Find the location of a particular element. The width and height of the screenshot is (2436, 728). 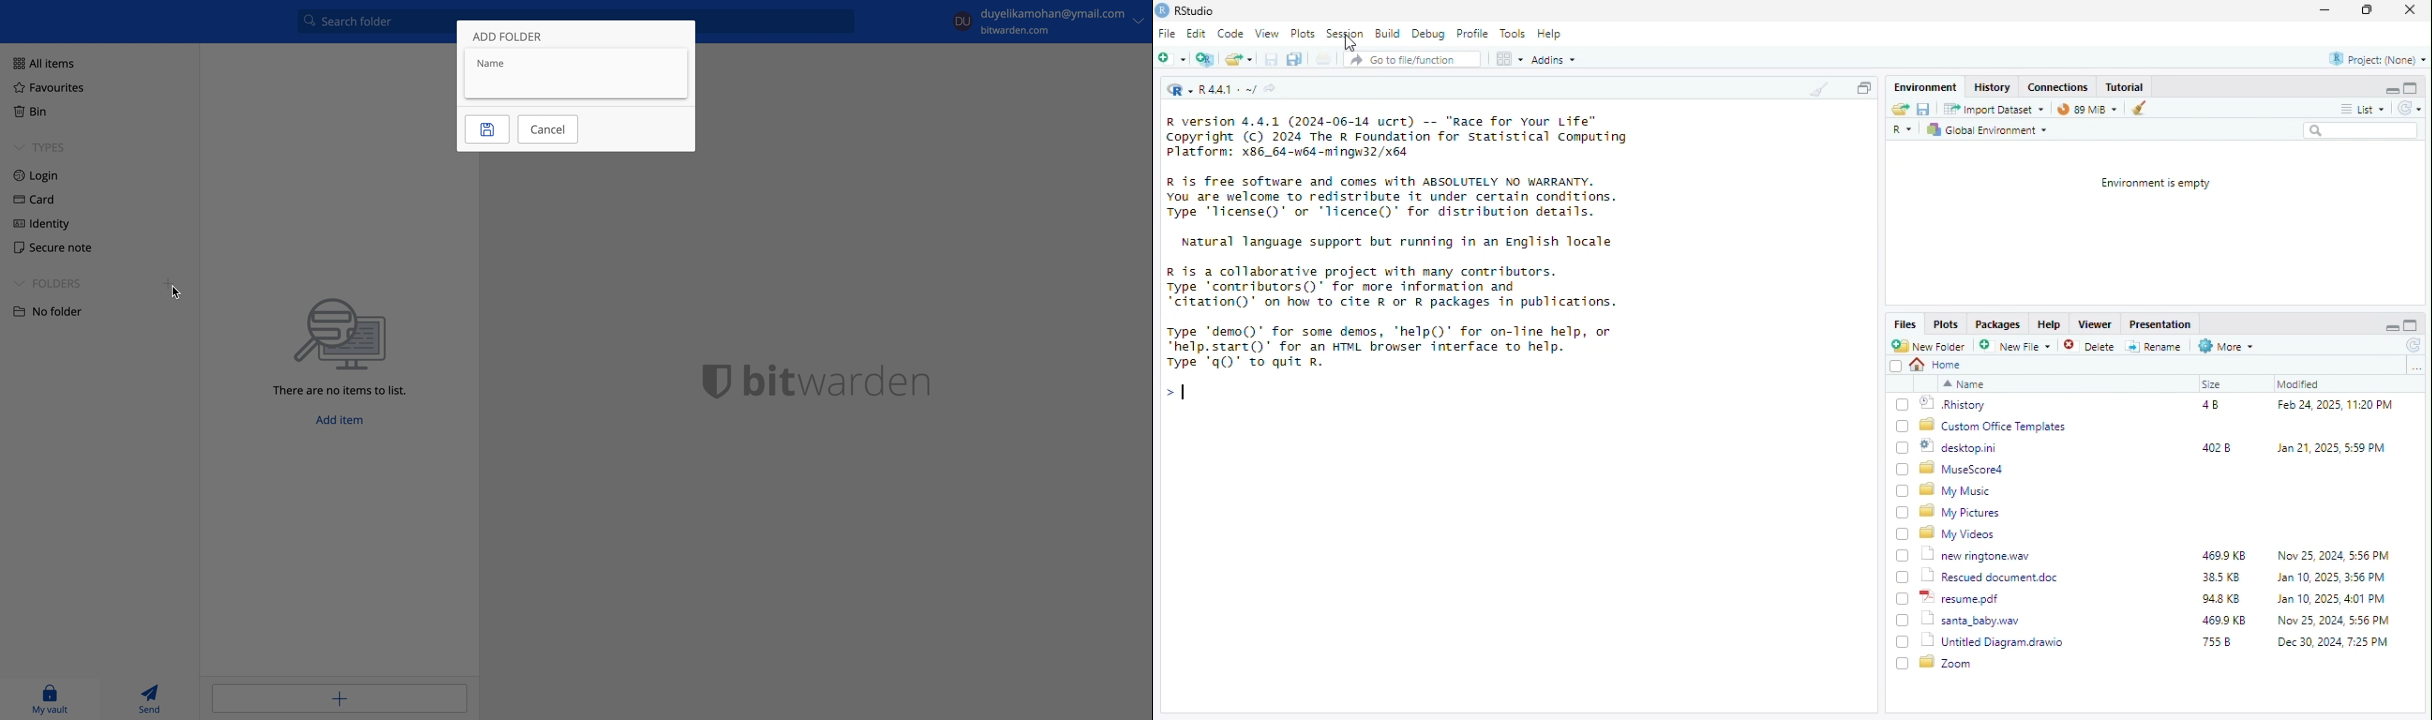

New Folder is located at coordinates (1930, 346).